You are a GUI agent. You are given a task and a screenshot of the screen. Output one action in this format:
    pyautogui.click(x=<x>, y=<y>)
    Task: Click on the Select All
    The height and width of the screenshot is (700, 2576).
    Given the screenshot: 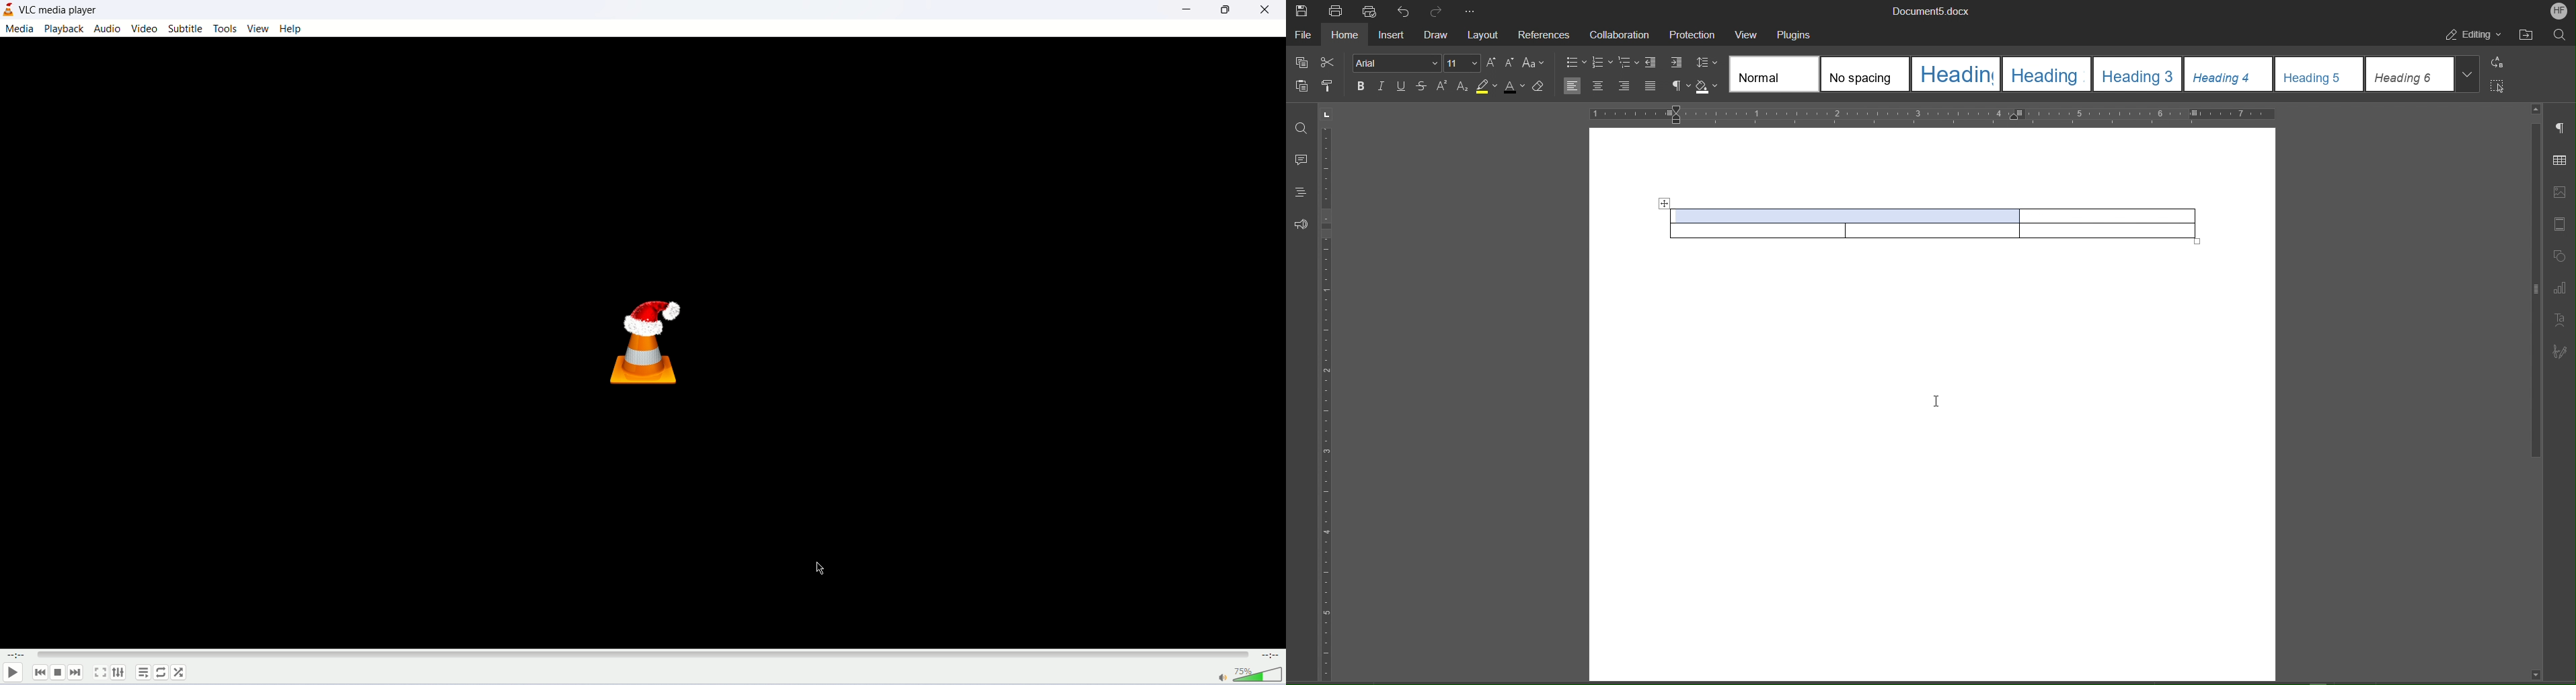 What is the action you would take?
    pyautogui.click(x=2501, y=86)
    